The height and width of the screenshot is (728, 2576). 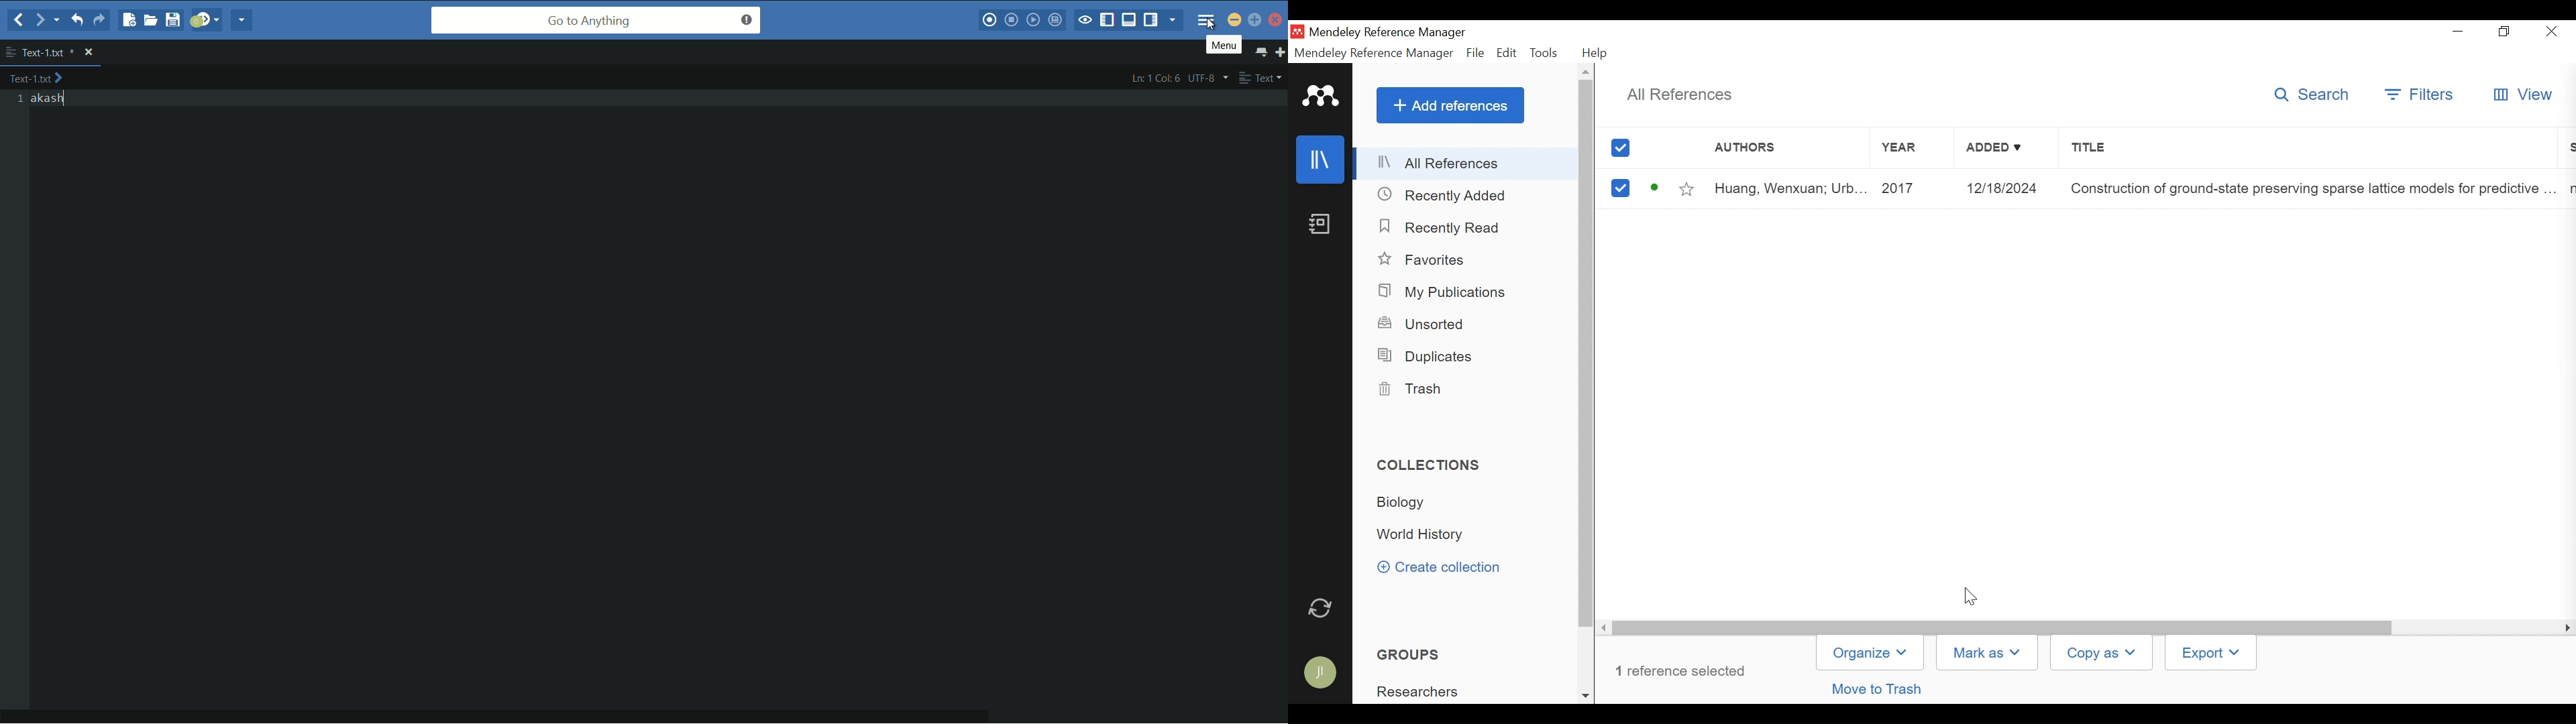 I want to click on Added, so click(x=2006, y=189).